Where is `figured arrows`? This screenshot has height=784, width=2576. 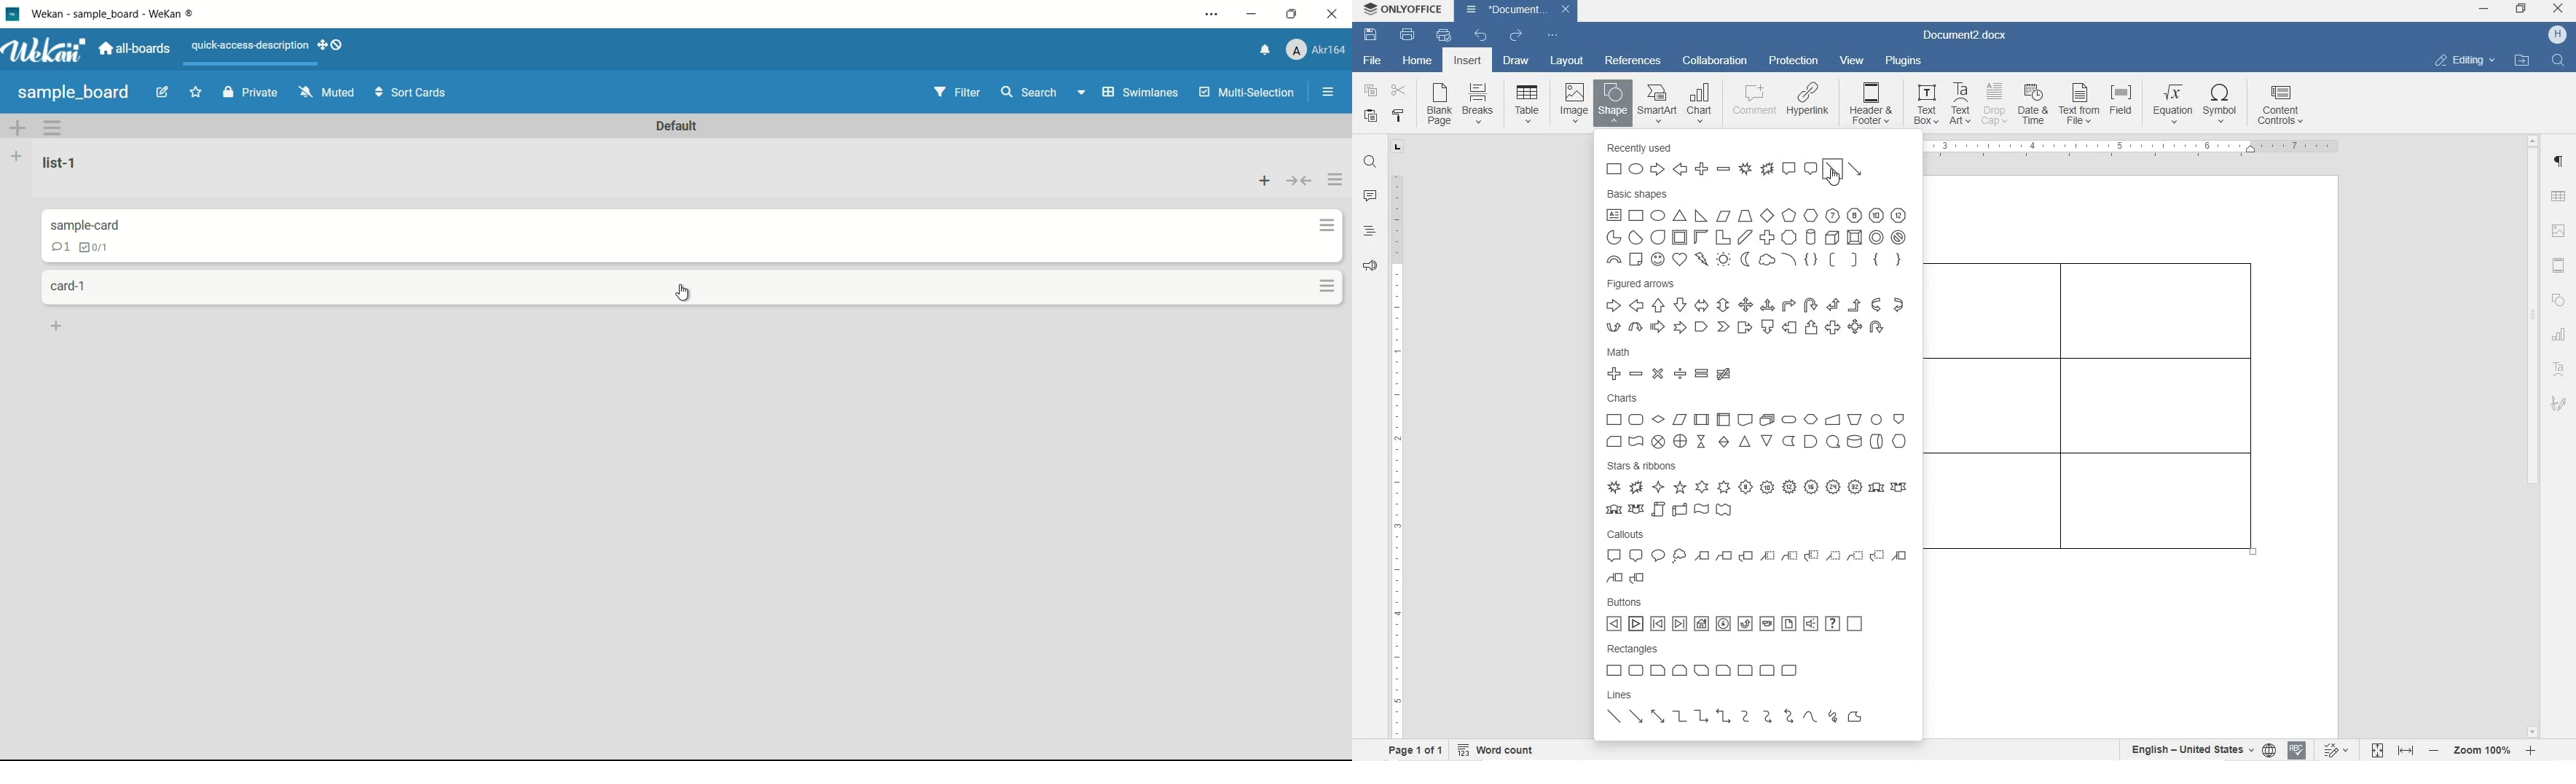
figured arrows is located at coordinates (1756, 306).